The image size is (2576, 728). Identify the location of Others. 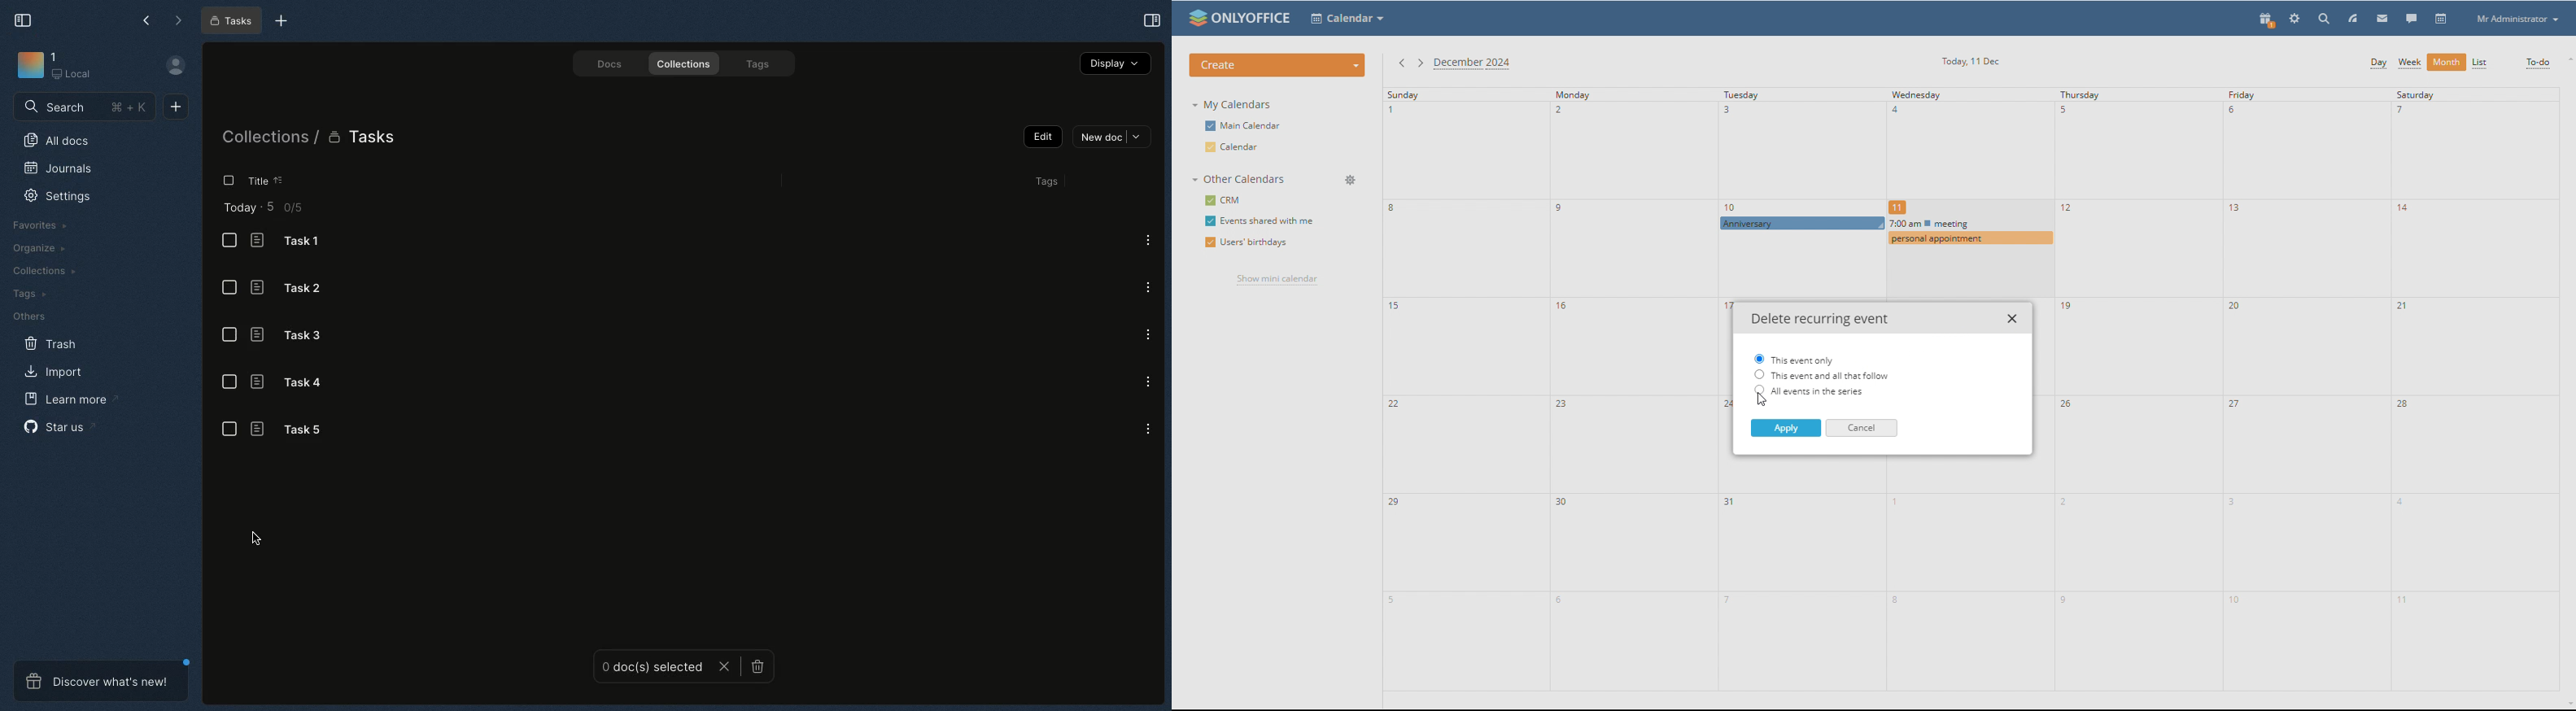
(31, 314).